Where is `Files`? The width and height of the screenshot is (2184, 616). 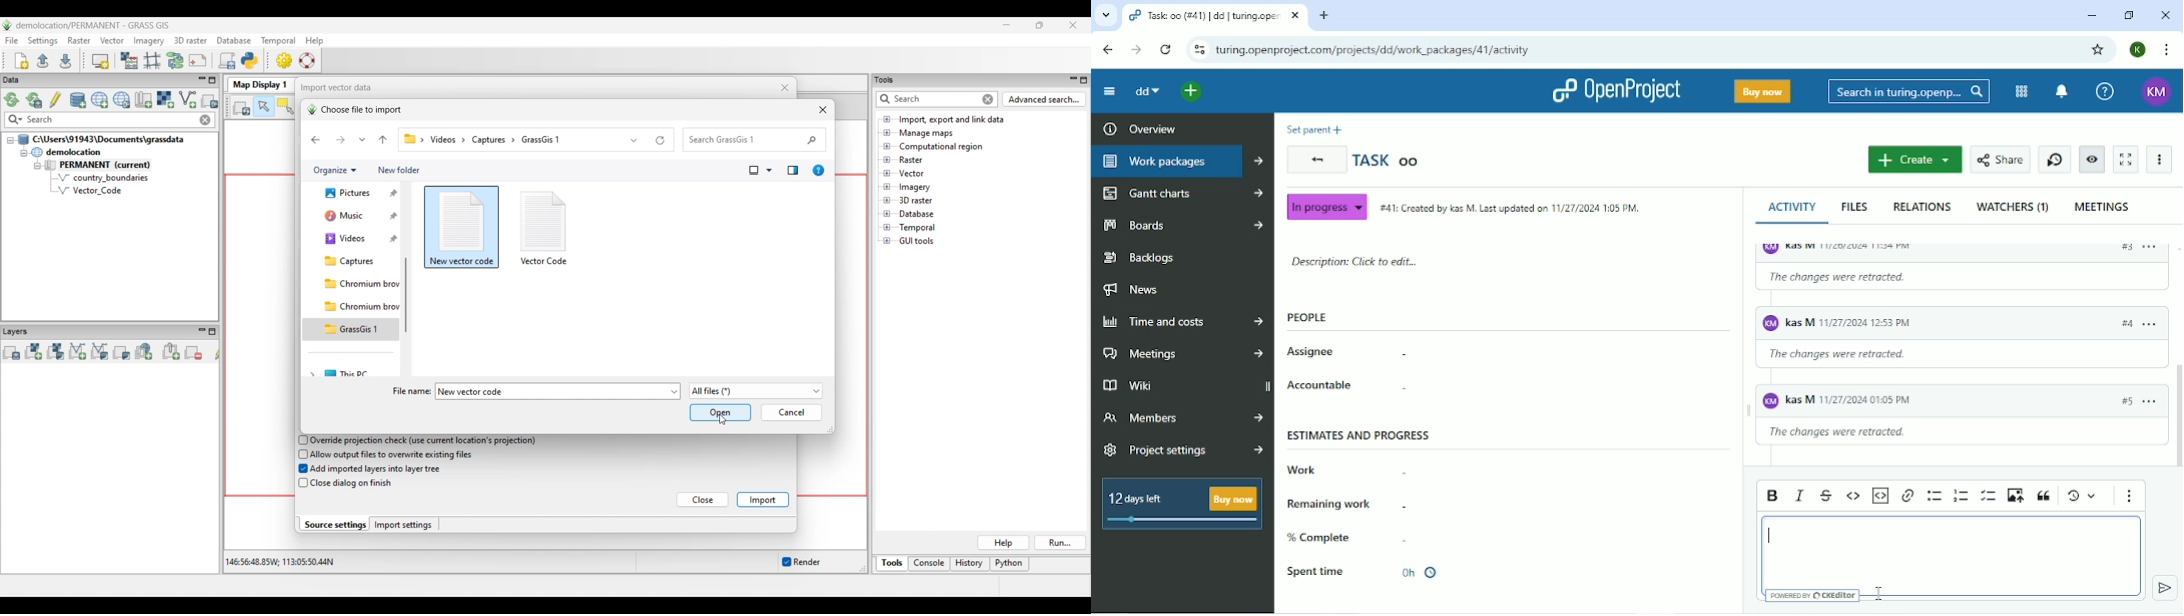 Files is located at coordinates (1856, 207).